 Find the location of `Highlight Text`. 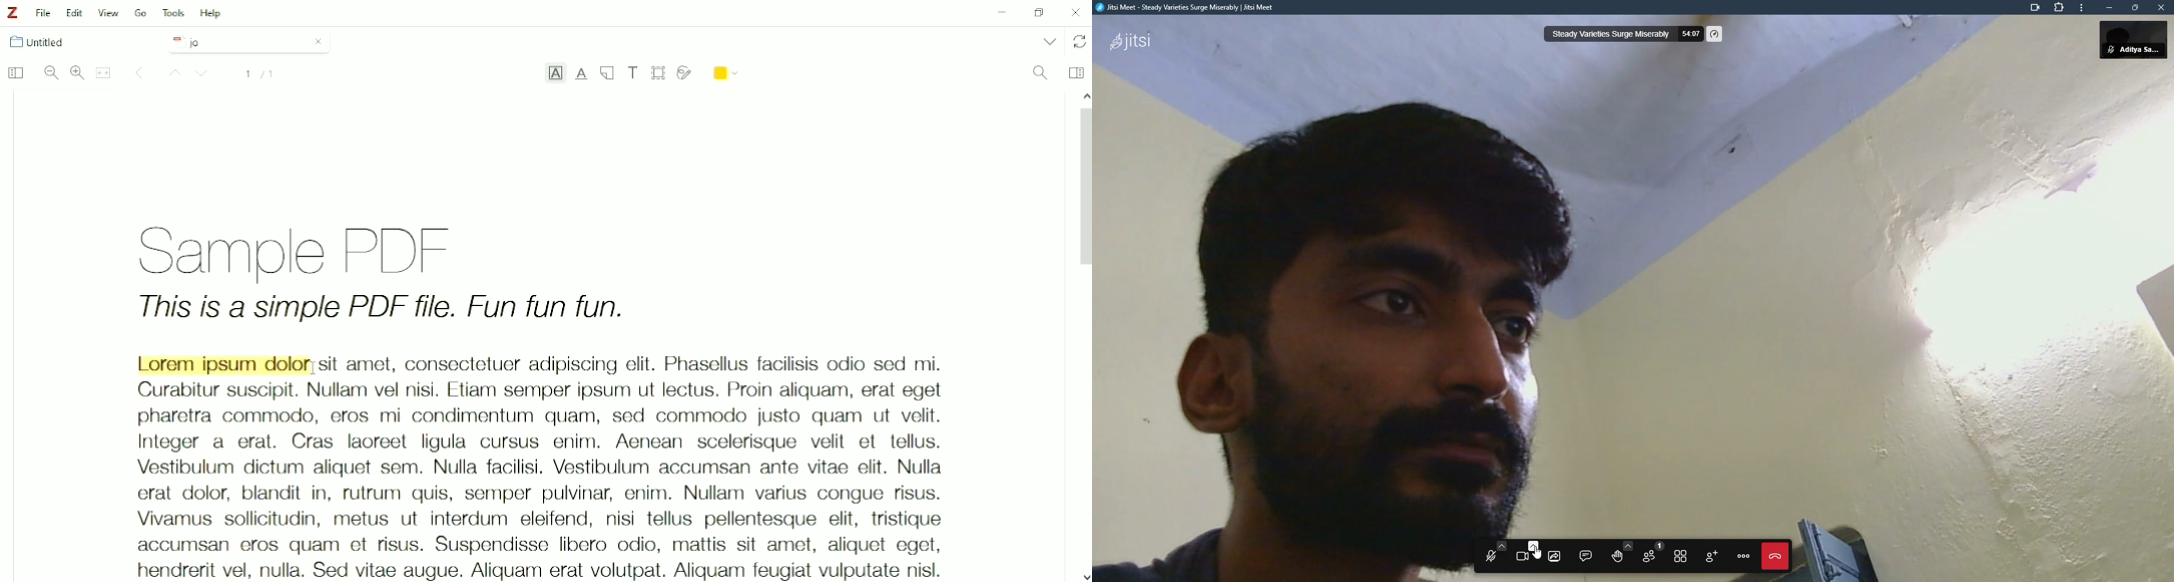

Highlight Text is located at coordinates (555, 75).